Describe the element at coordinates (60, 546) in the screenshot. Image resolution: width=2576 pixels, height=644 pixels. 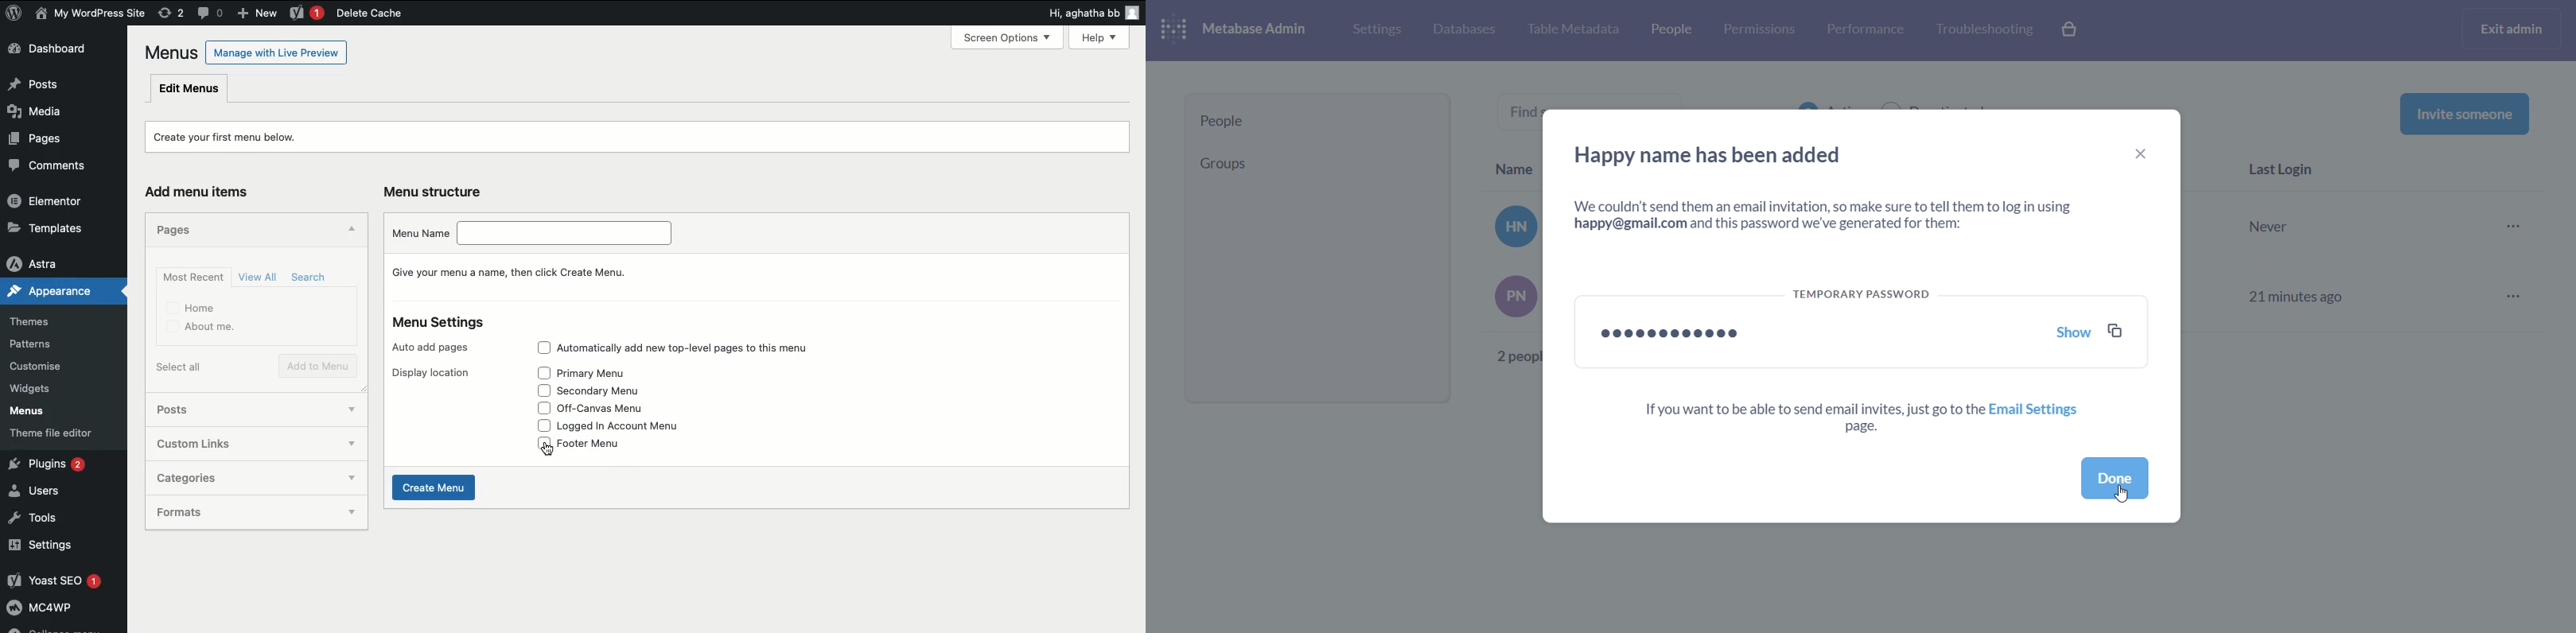
I see `Settings` at that location.